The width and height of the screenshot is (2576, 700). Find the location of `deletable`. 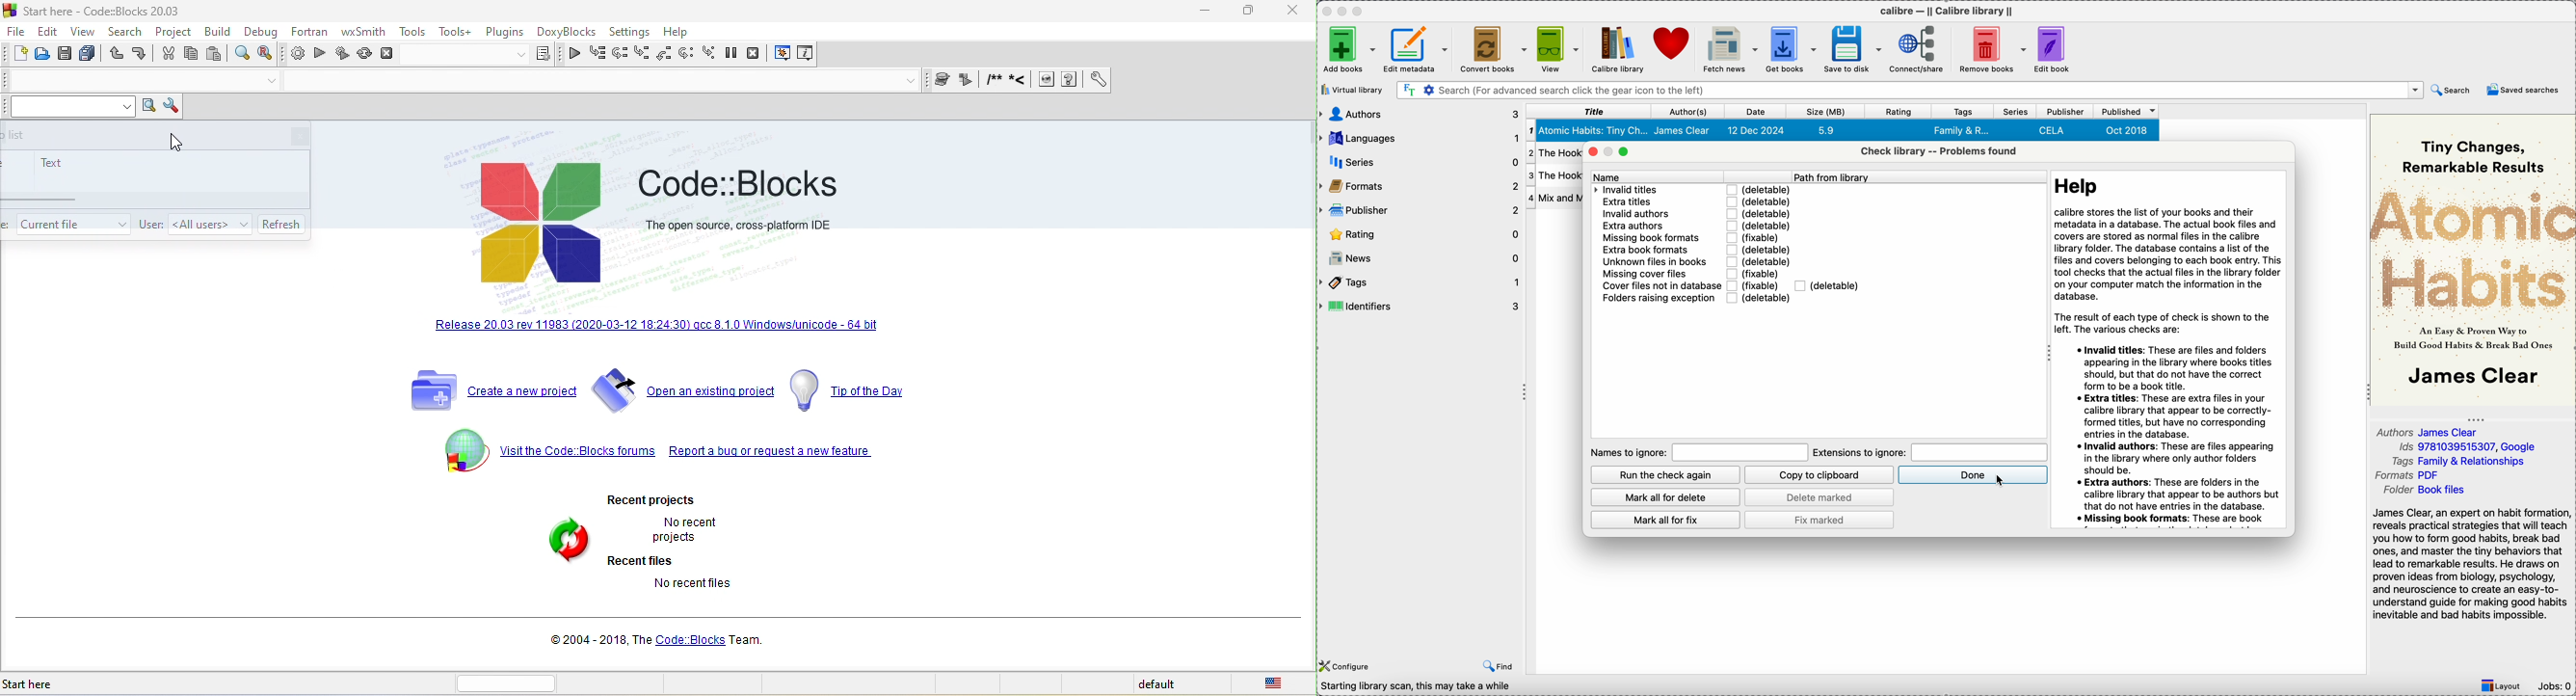

deletable is located at coordinates (1757, 190).